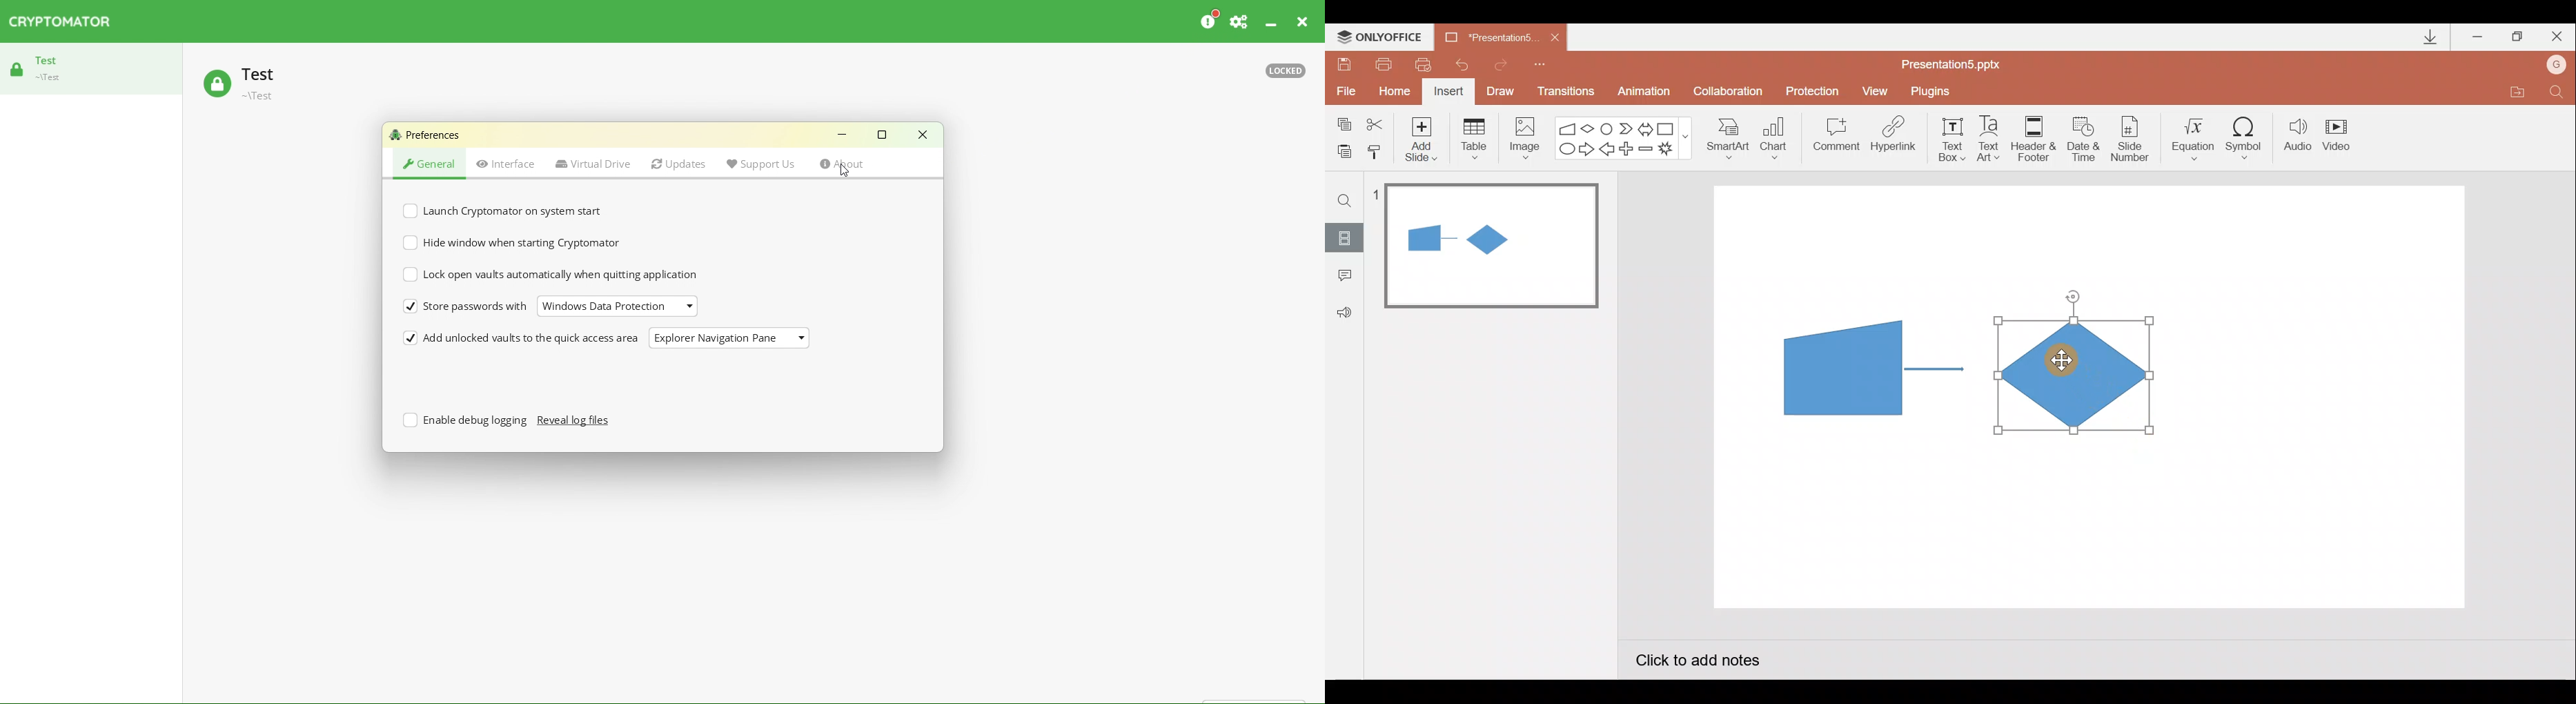 The height and width of the screenshot is (728, 2576). Describe the element at coordinates (515, 242) in the screenshot. I see `Hide window when starting cryptomator` at that location.